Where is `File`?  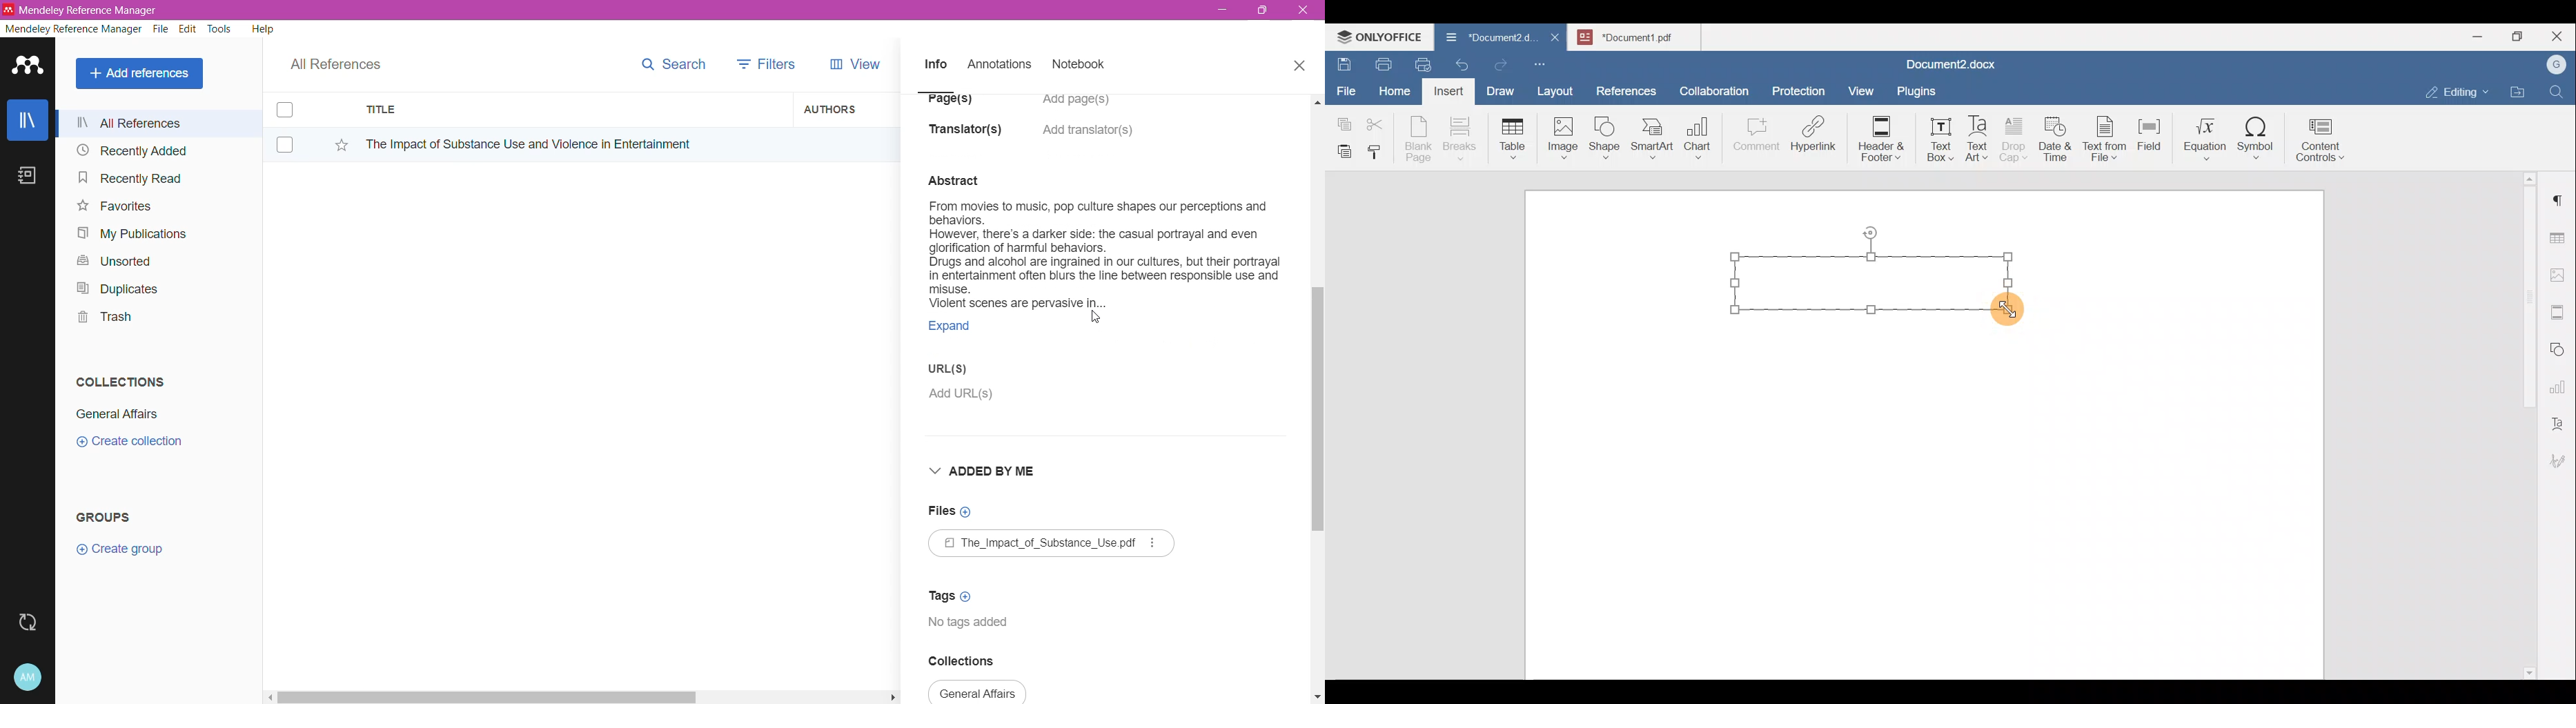 File is located at coordinates (1347, 87).